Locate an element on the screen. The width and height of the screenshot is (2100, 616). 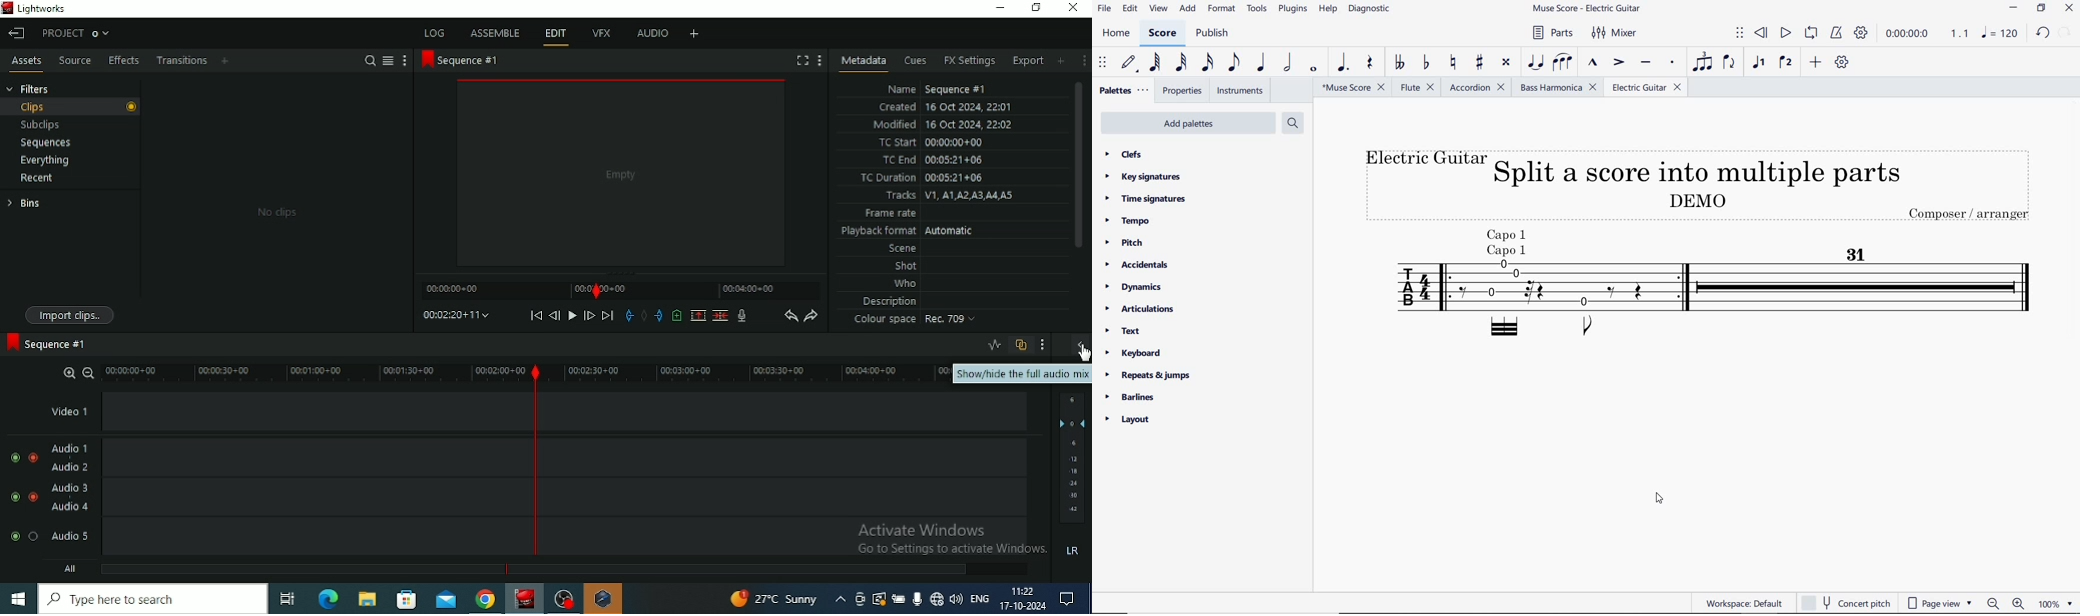
format is located at coordinates (1222, 9).